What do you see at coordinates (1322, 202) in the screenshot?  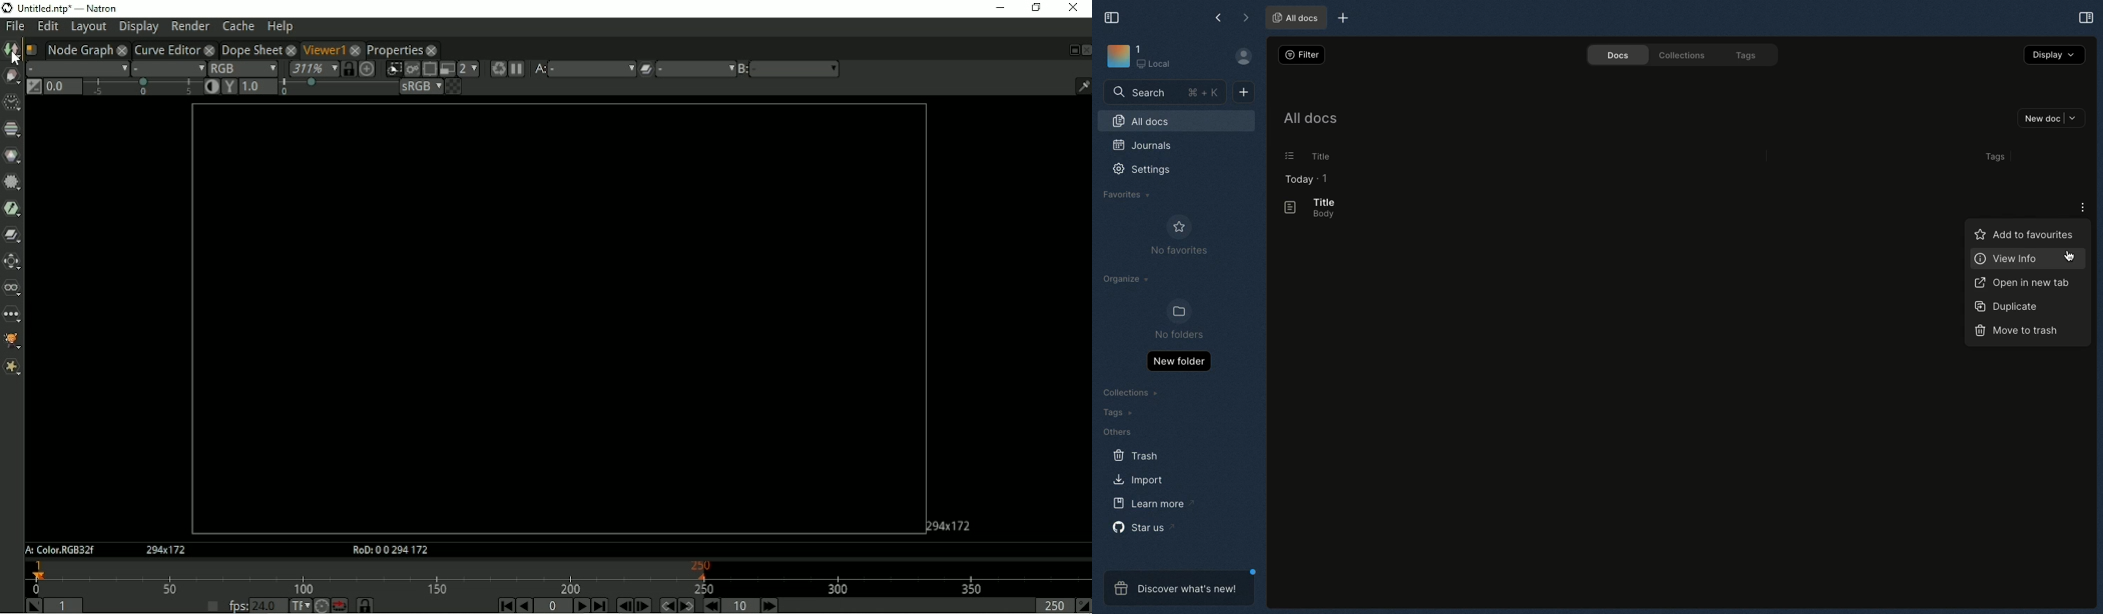 I see `Title` at bounding box center [1322, 202].